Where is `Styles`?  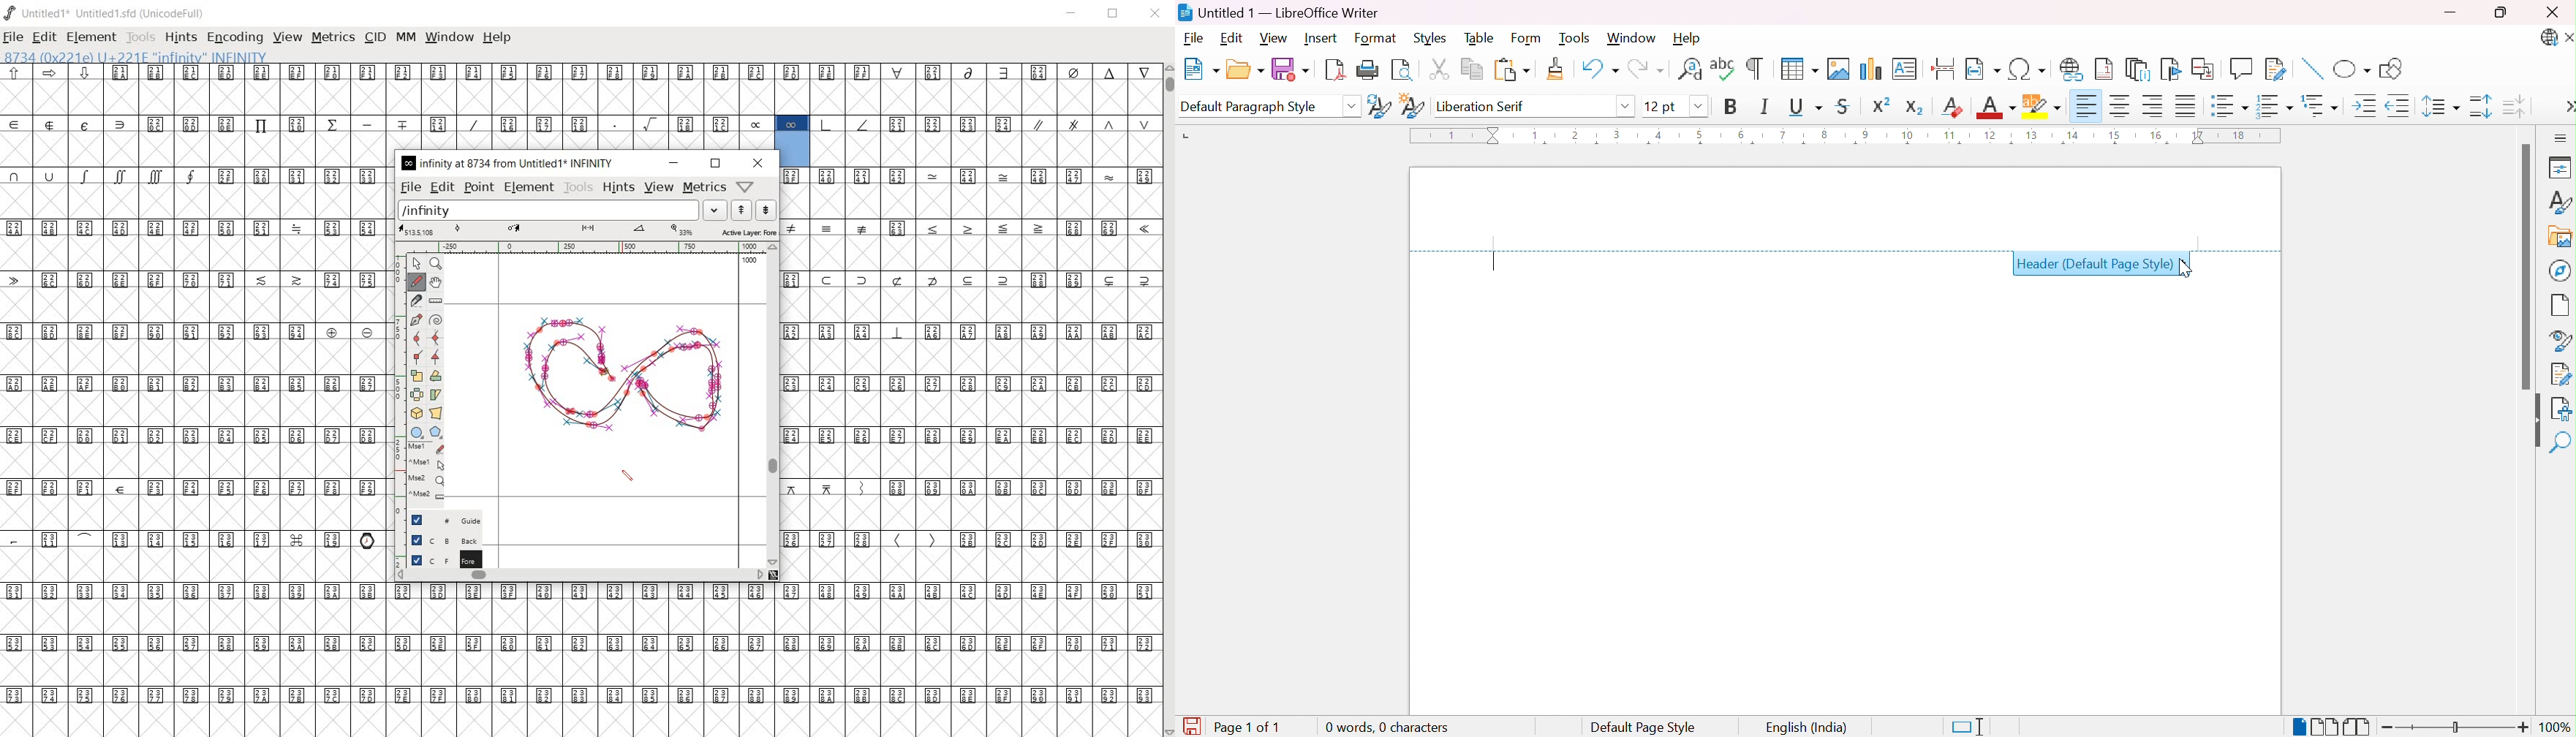 Styles is located at coordinates (2561, 202).